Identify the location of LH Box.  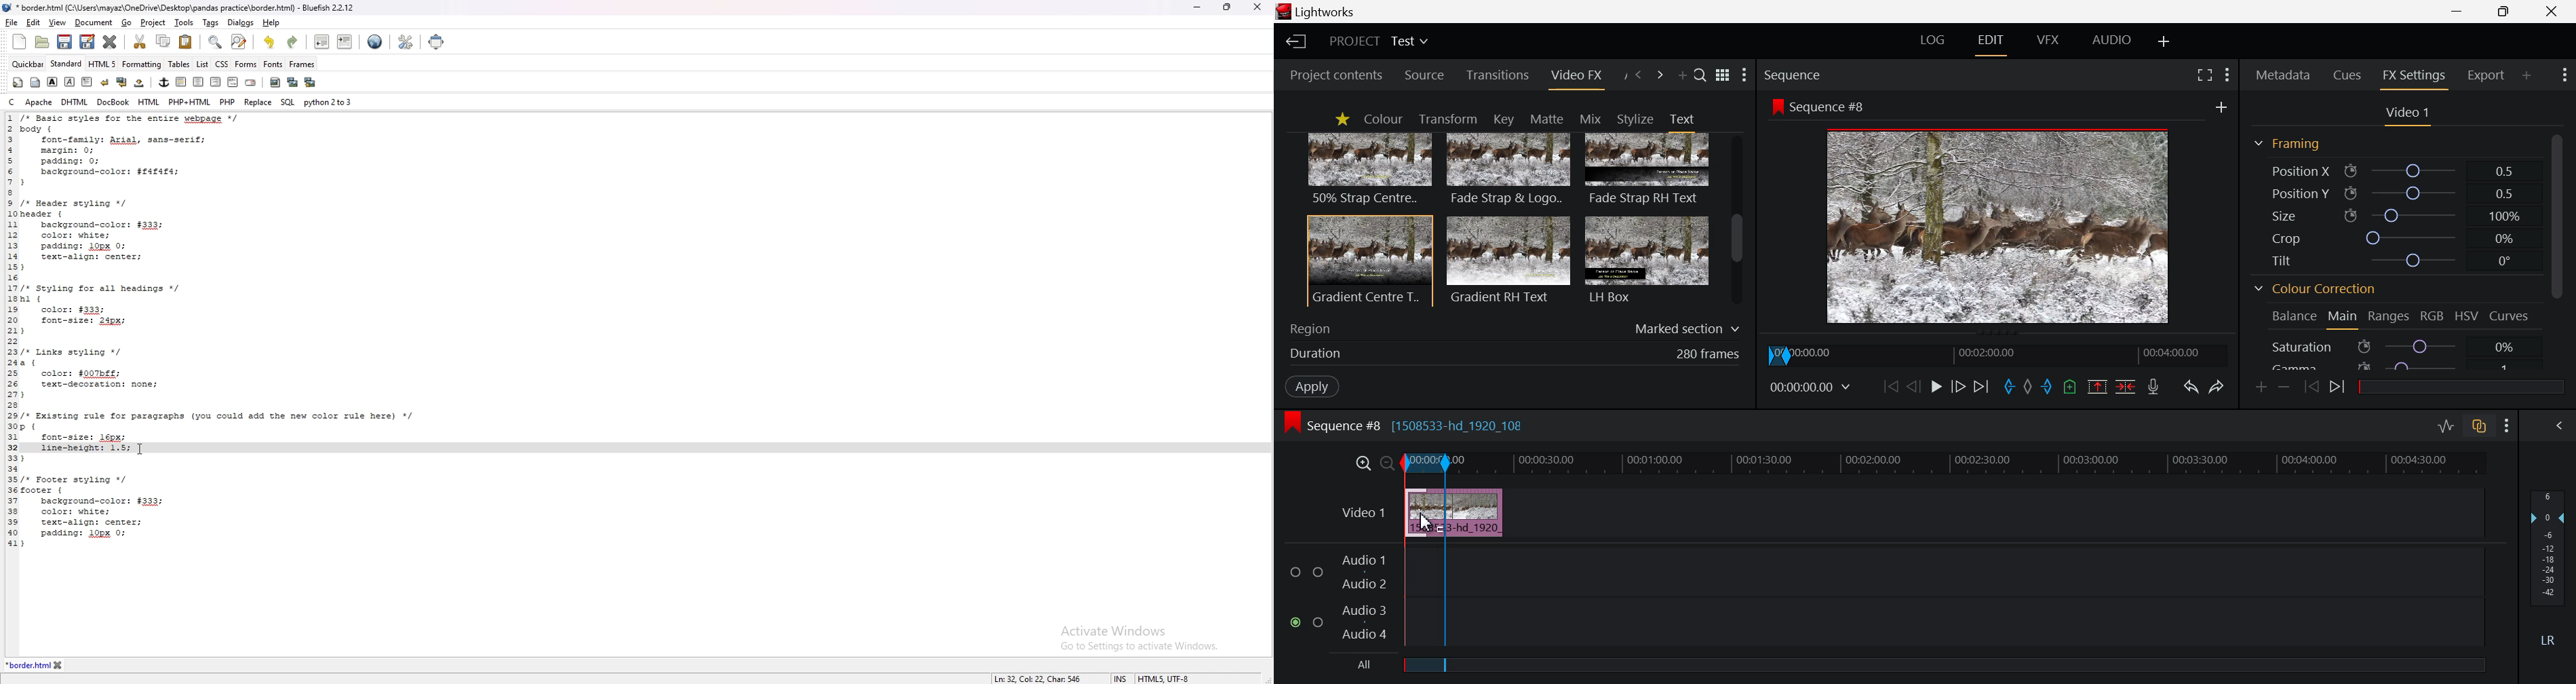
(1645, 259).